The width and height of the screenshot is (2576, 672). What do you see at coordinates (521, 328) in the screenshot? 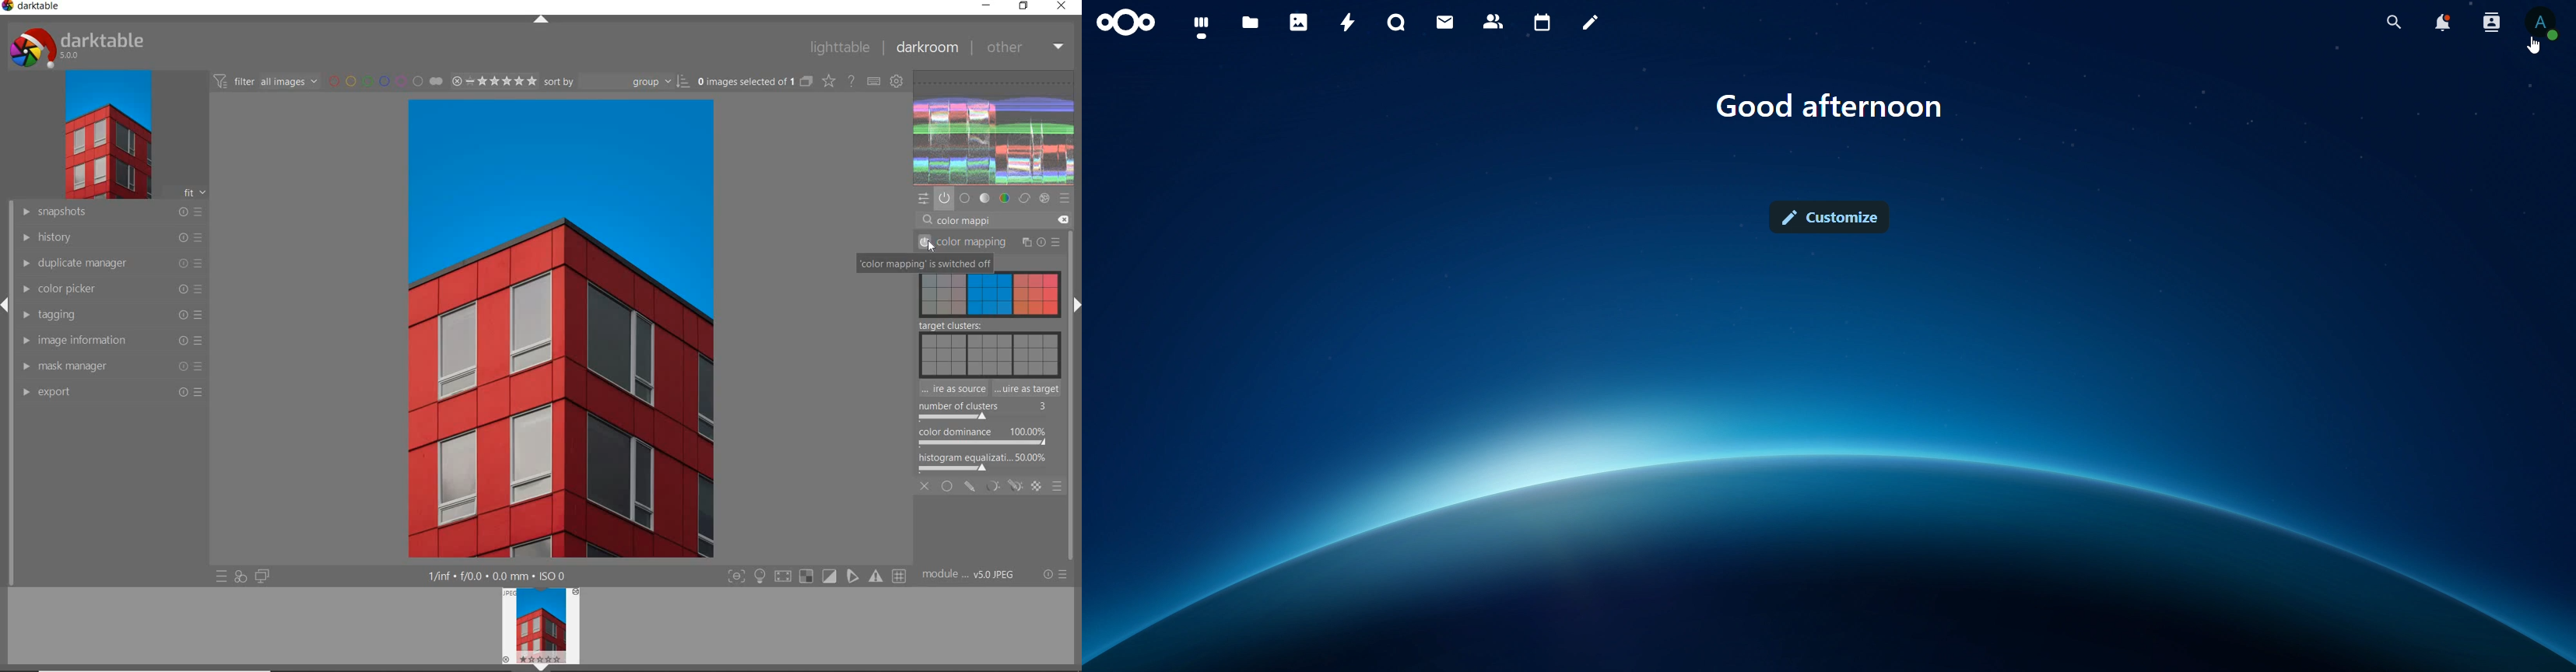
I see `selected image ` at bounding box center [521, 328].